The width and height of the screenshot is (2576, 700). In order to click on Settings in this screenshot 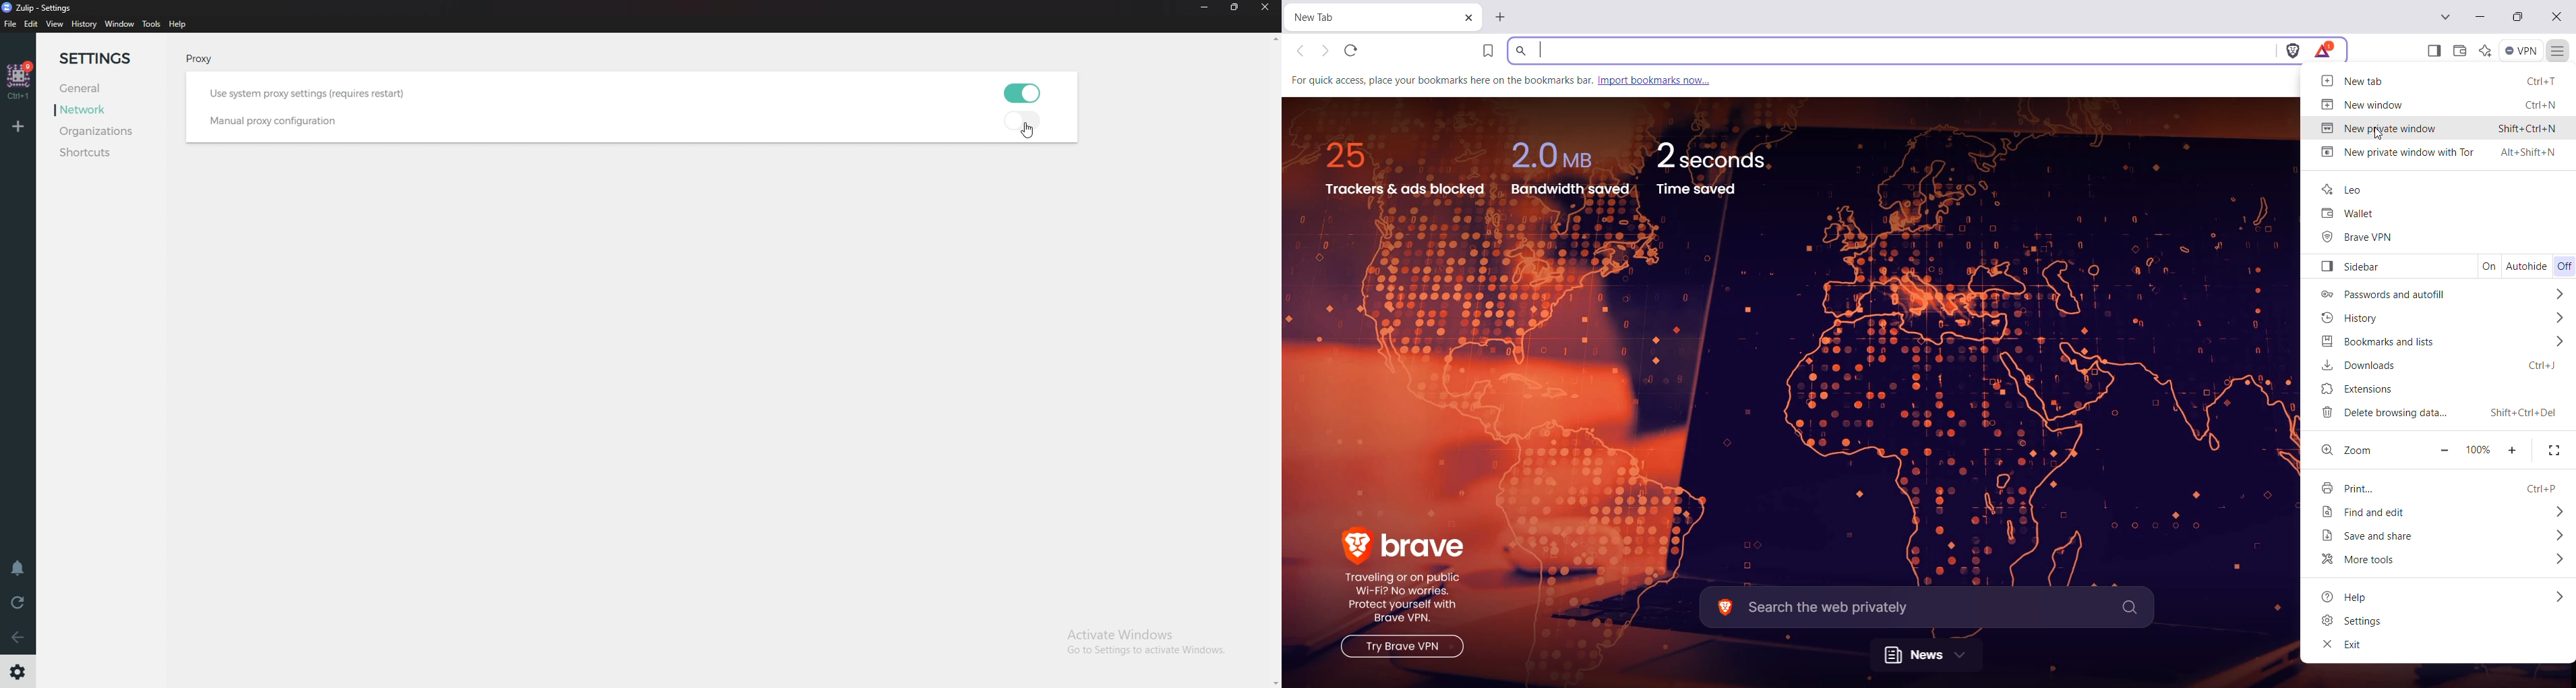, I will do `click(19, 672)`.